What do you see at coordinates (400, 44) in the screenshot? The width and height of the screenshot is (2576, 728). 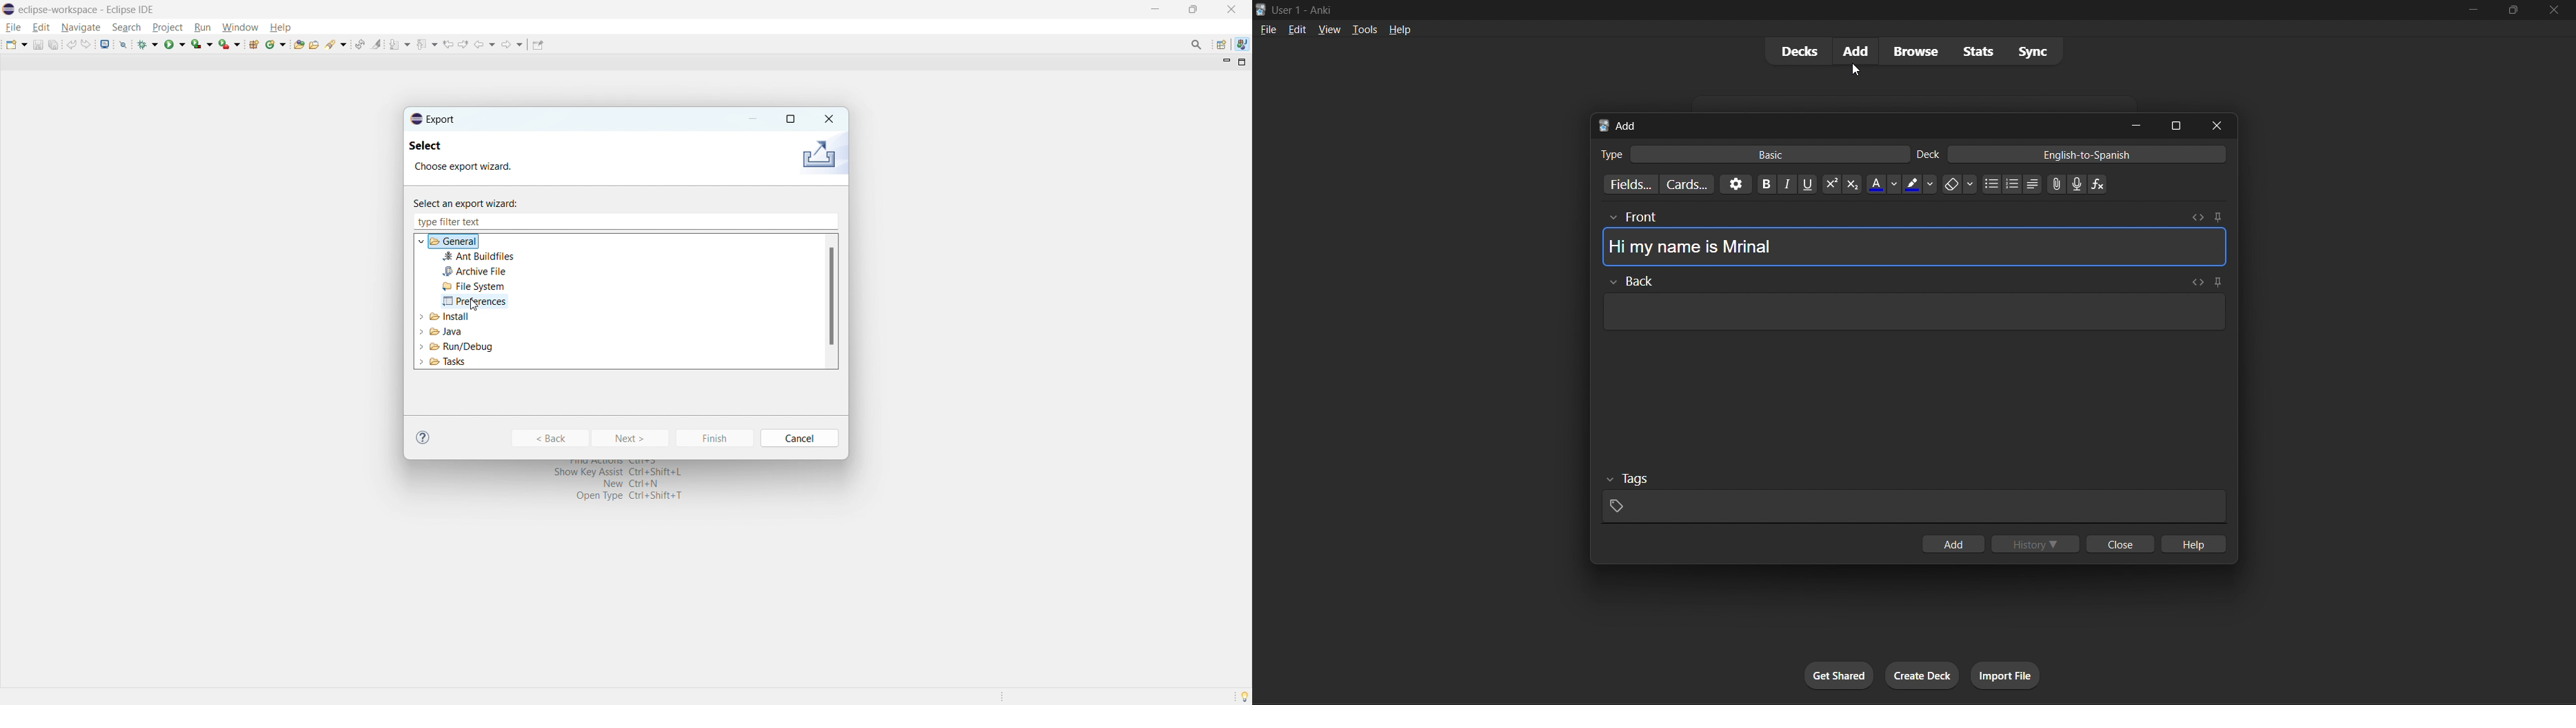 I see `next annotation` at bounding box center [400, 44].